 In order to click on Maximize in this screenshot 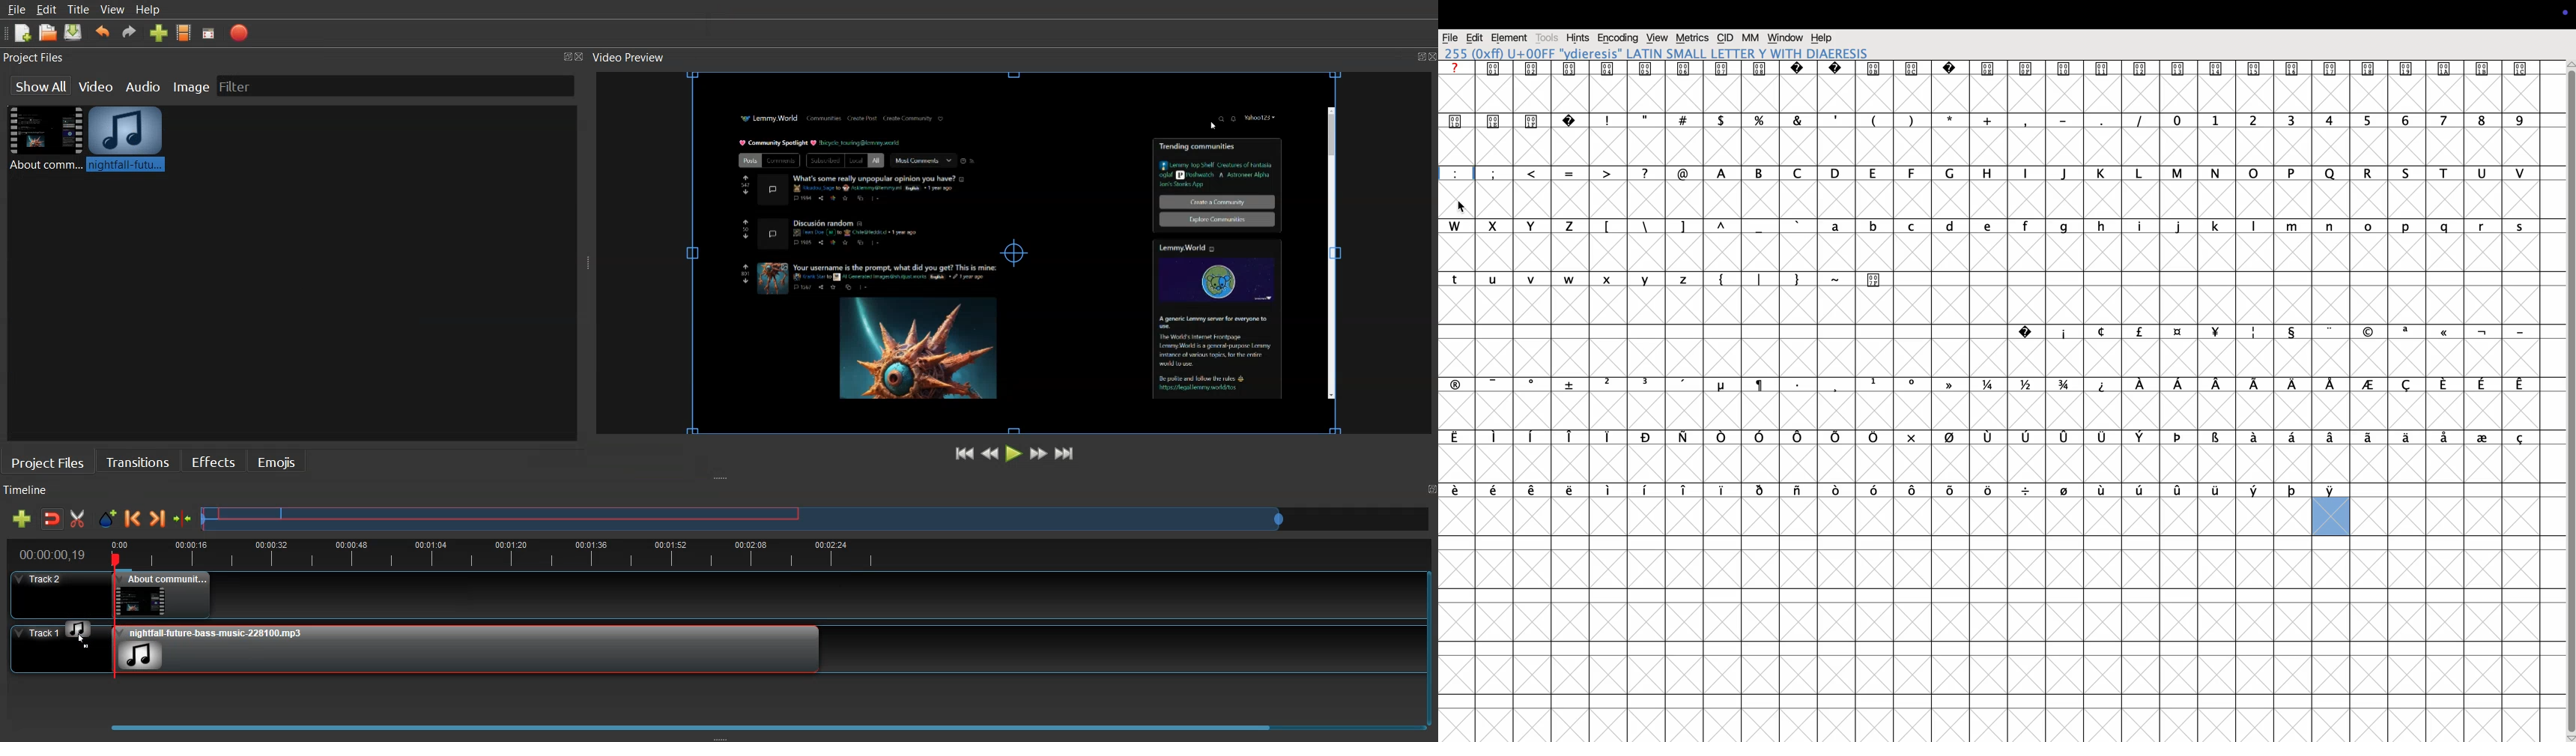, I will do `click(1410, 54)`.